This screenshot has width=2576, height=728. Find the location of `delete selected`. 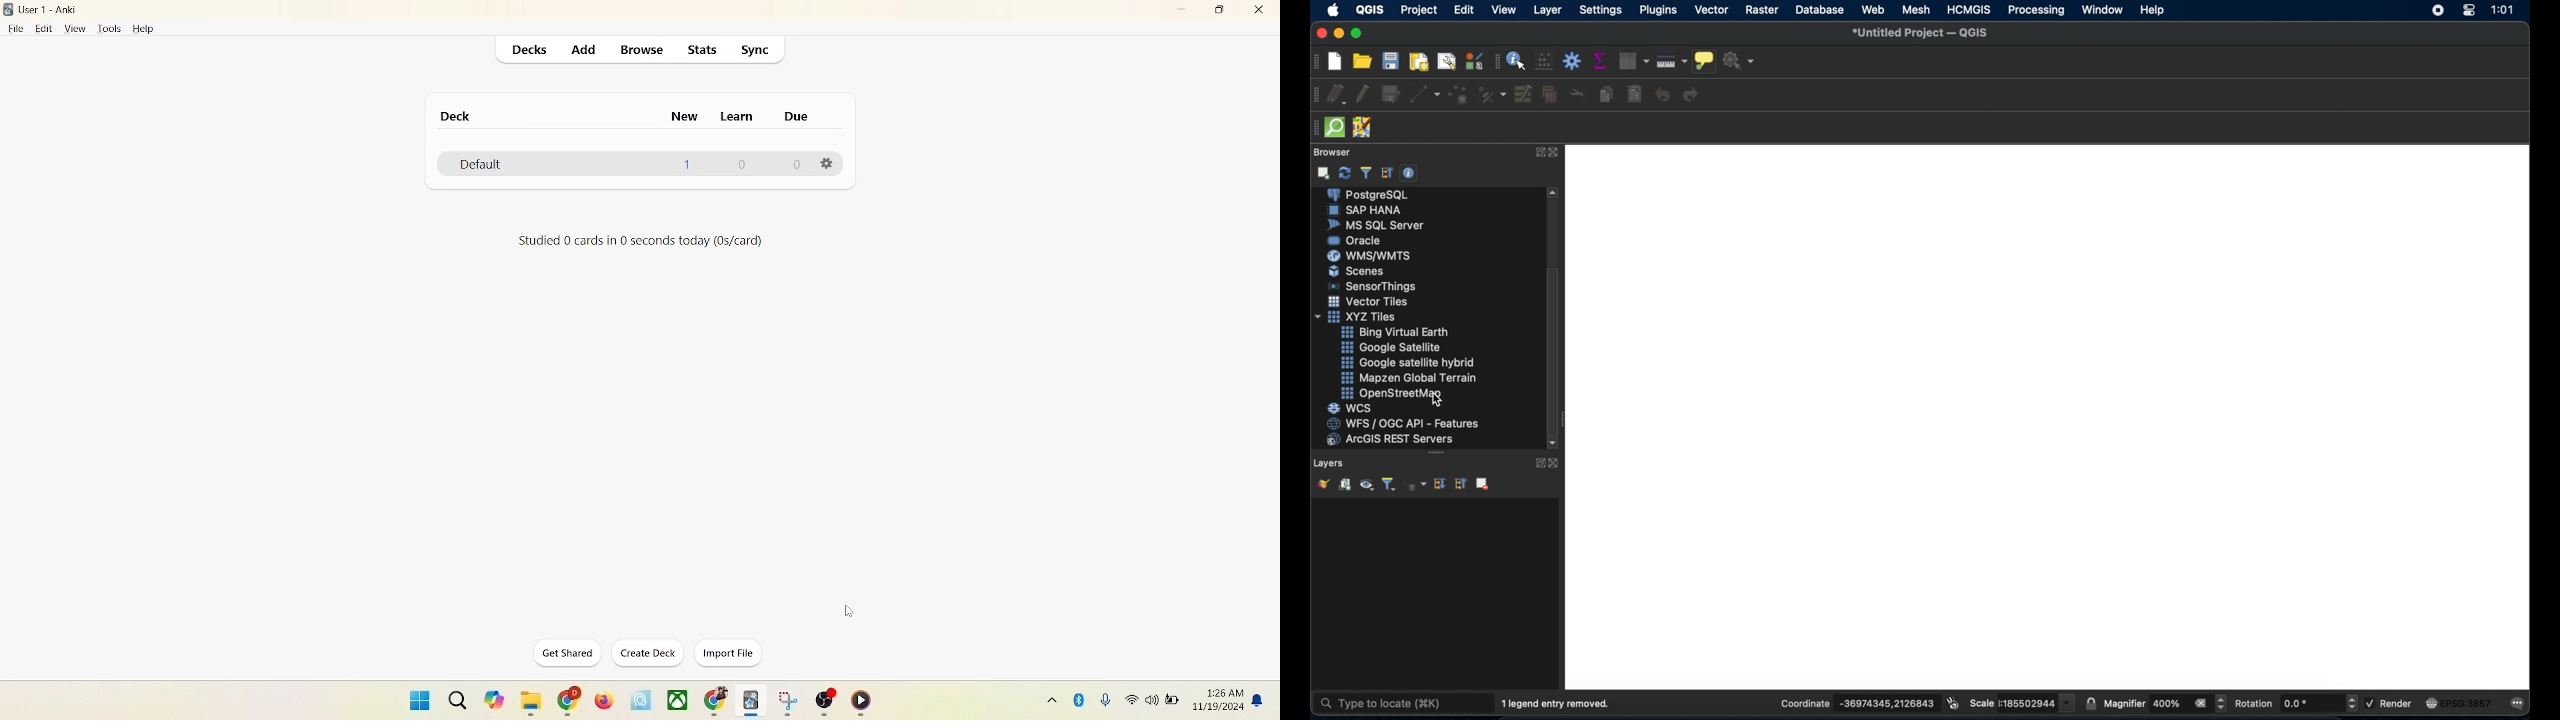

delete selected is located at coordinates (1551, 95).